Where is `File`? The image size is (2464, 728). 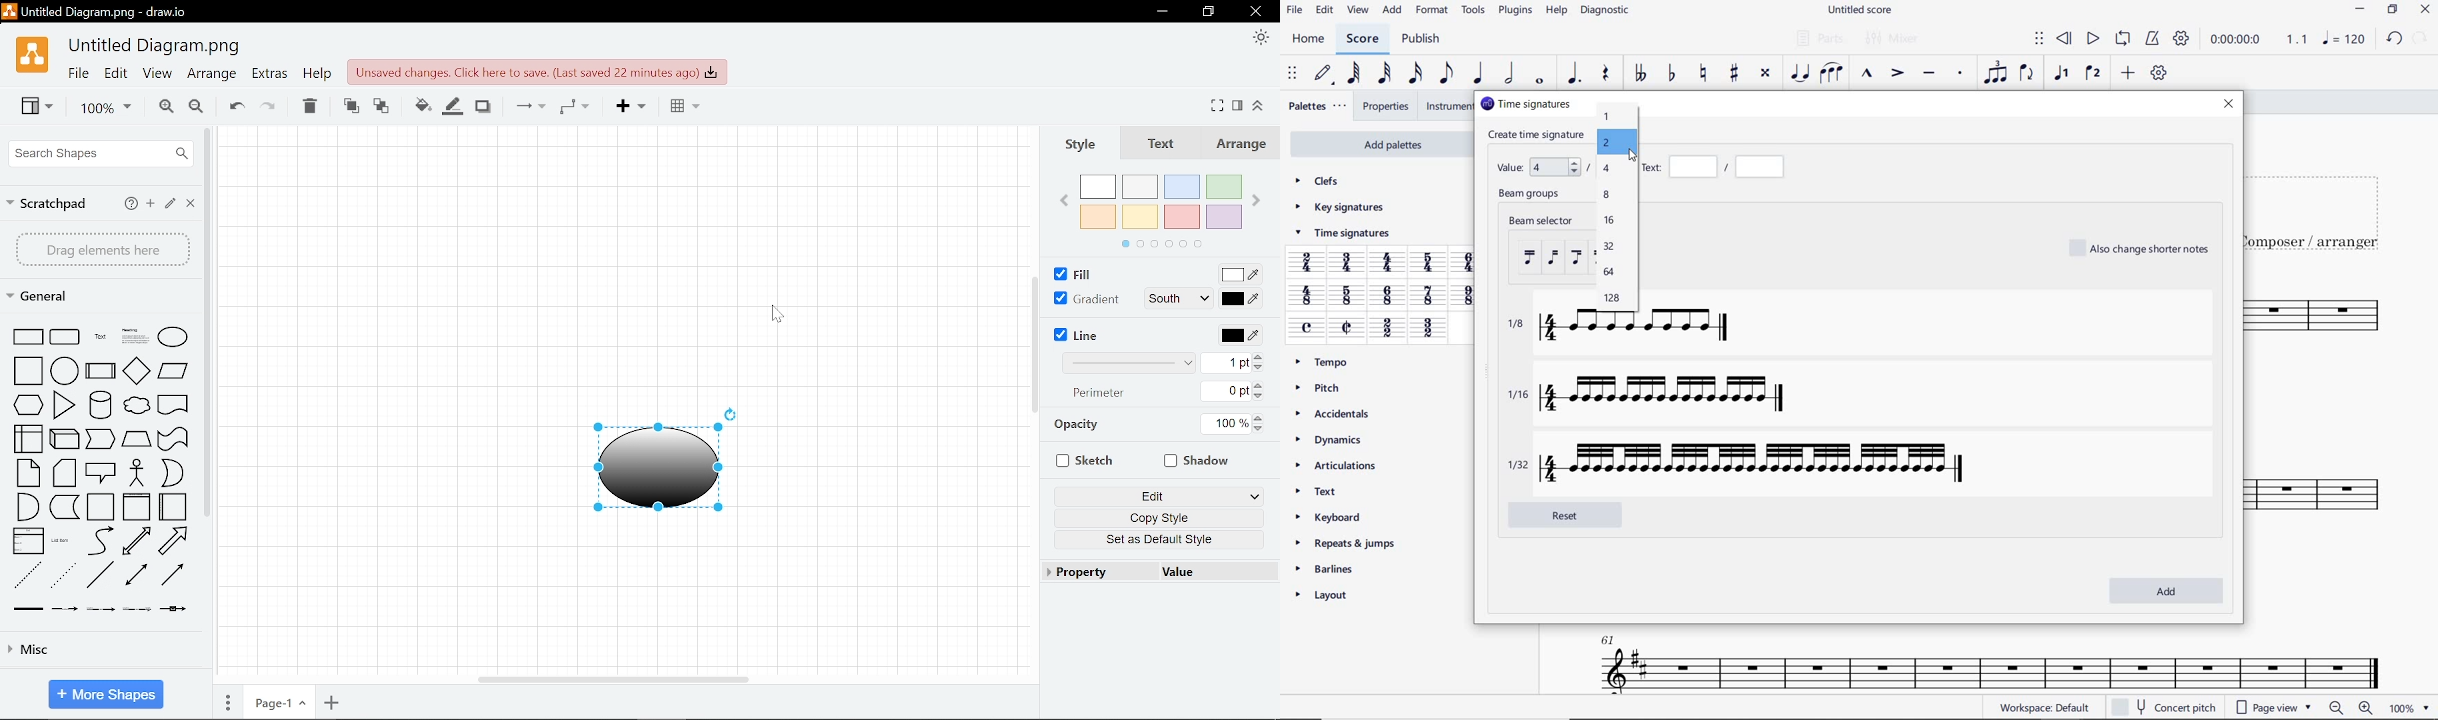 File is located at coordinates (76, 73).